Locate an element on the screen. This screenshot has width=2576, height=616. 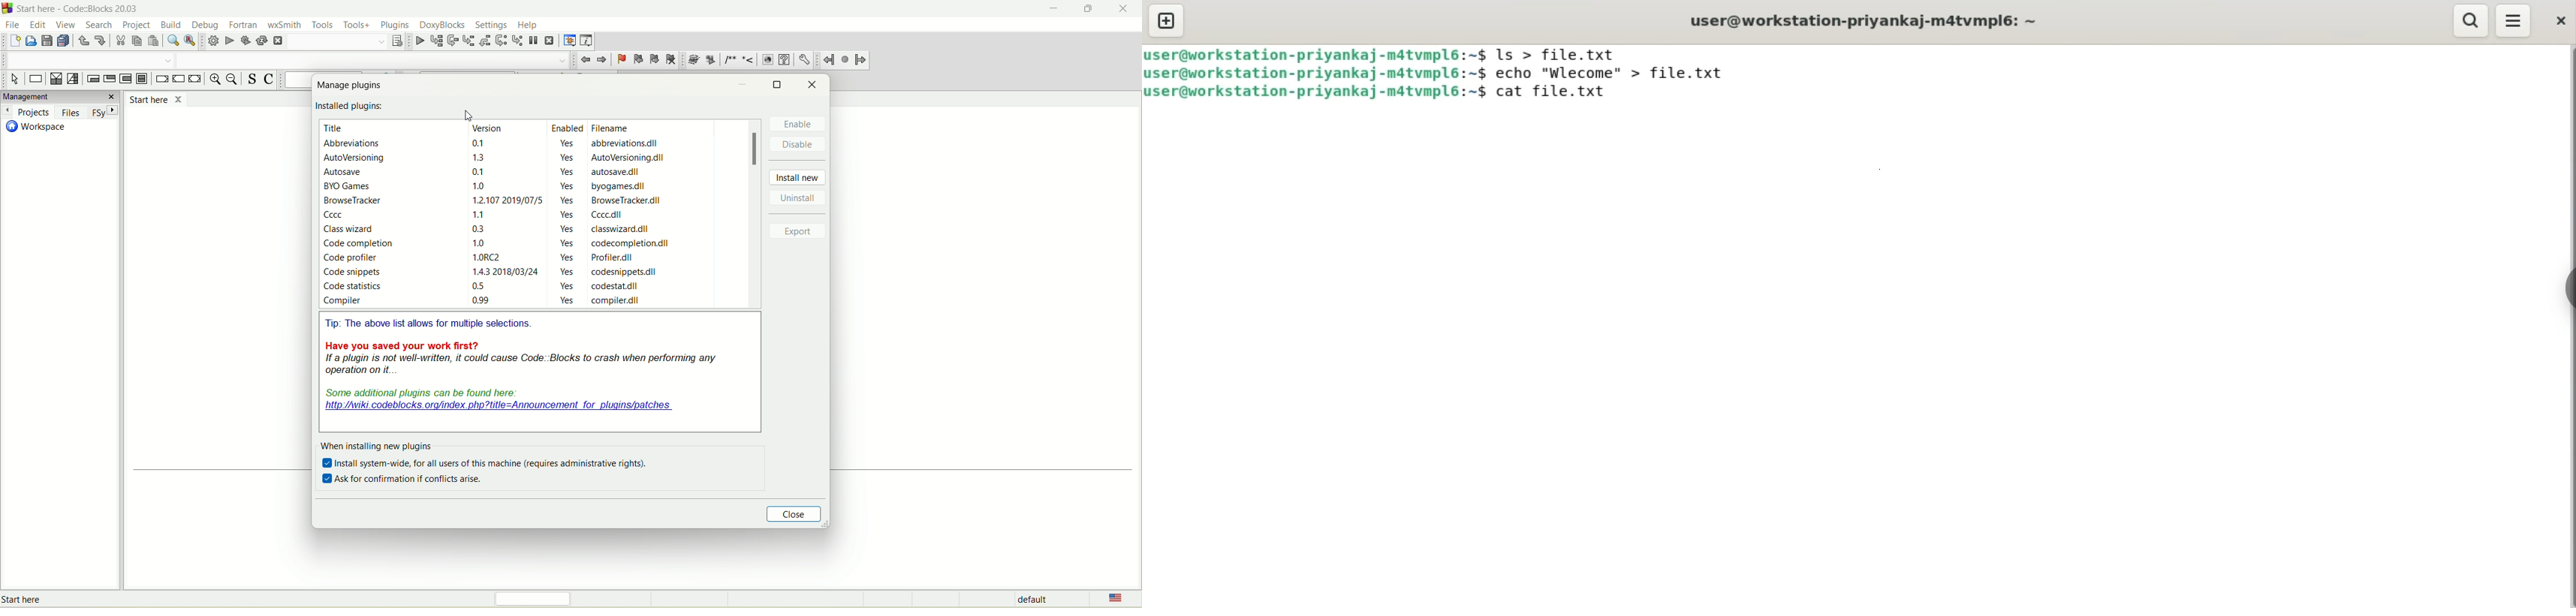
abort is located at coordinates (280, 41).